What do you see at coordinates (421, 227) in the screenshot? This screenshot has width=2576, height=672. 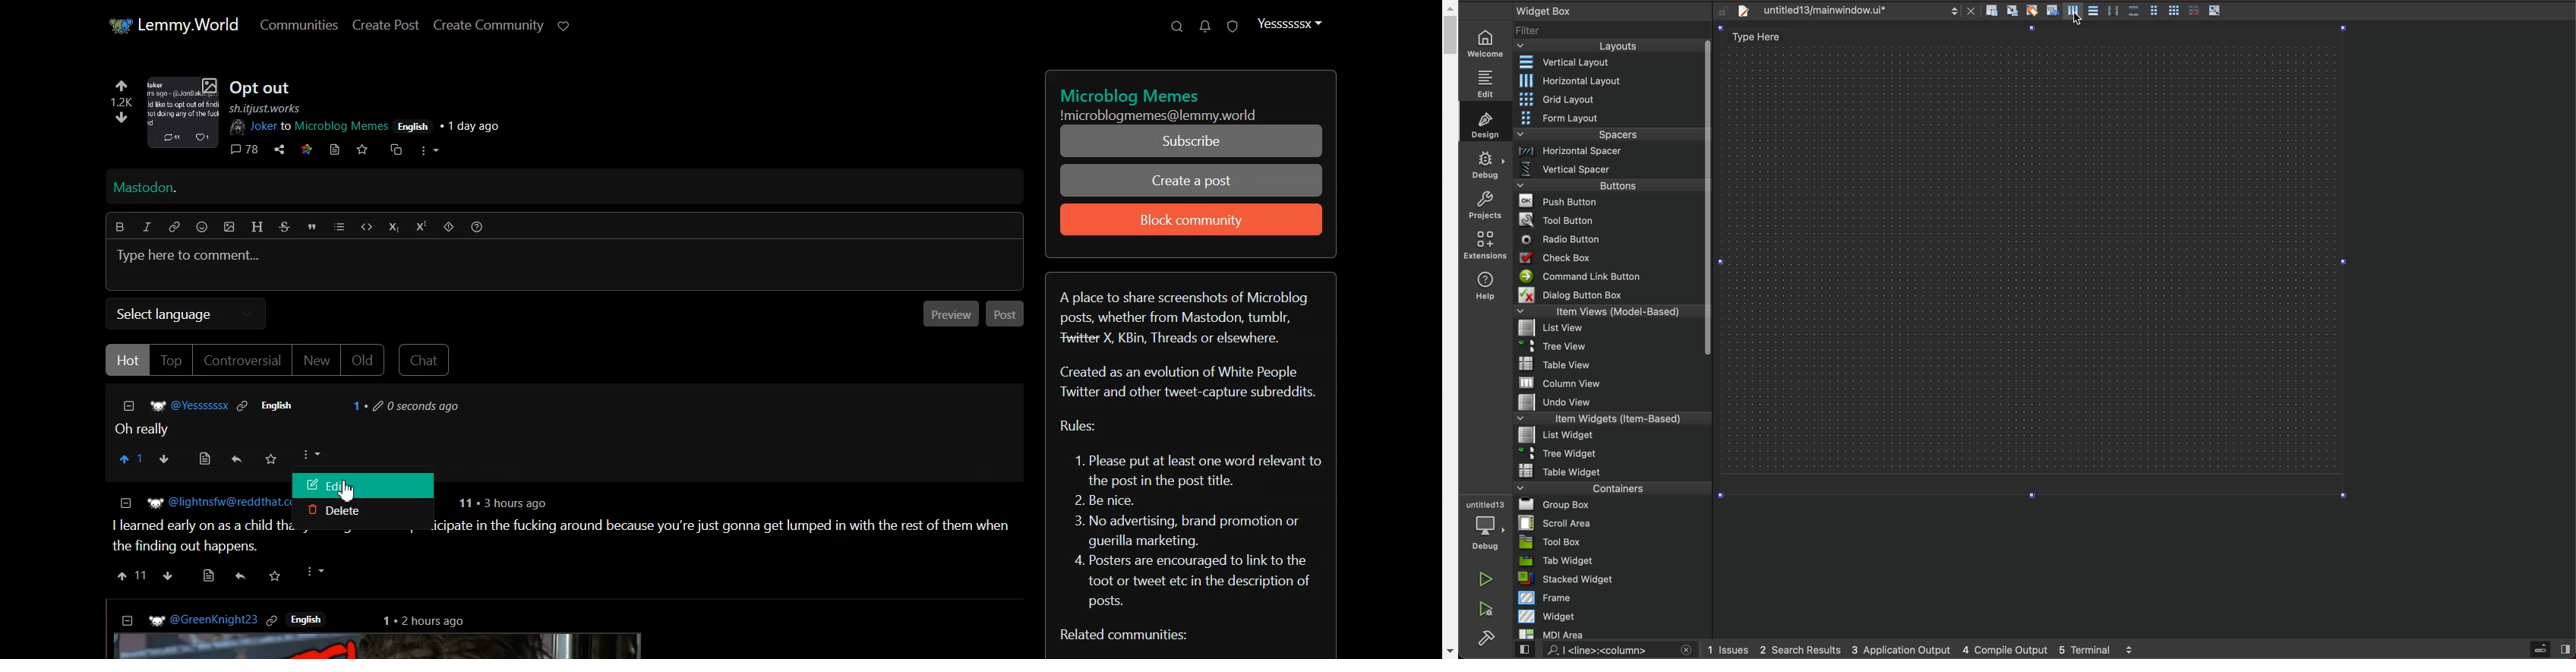 I see `Superscript` at bounding box center [421, 227].